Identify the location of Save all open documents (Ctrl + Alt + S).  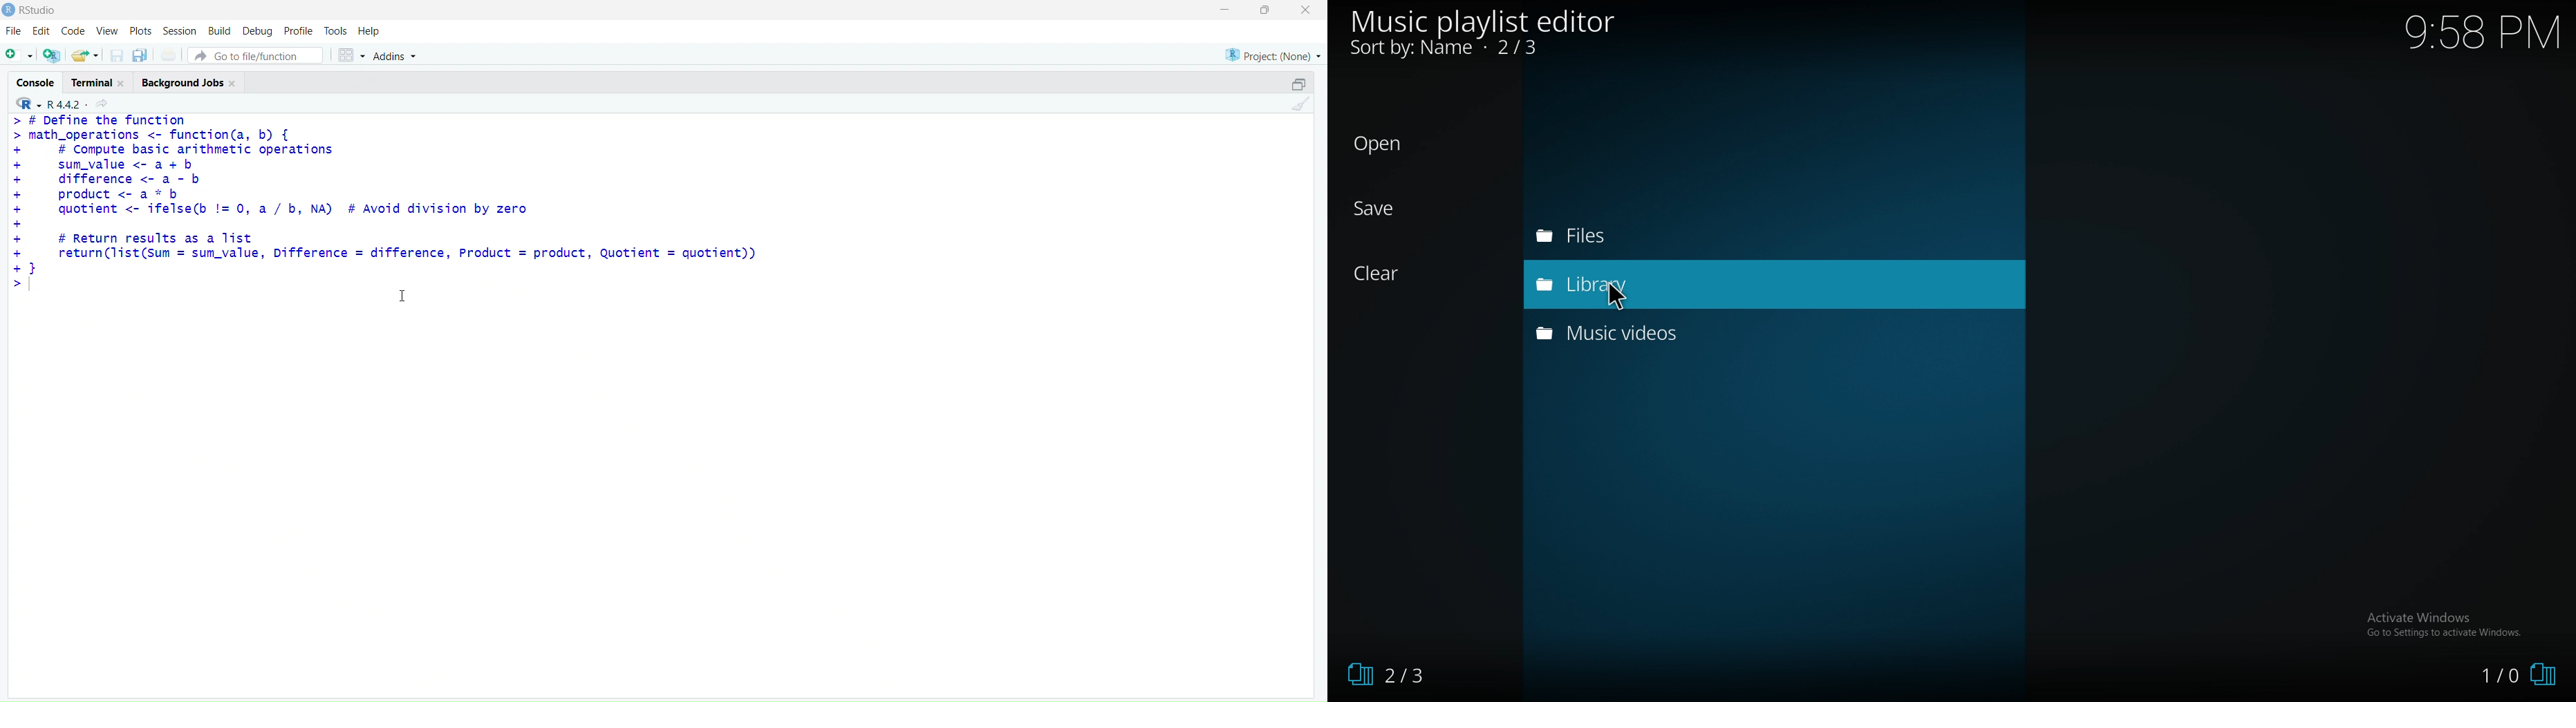
(139, 54).